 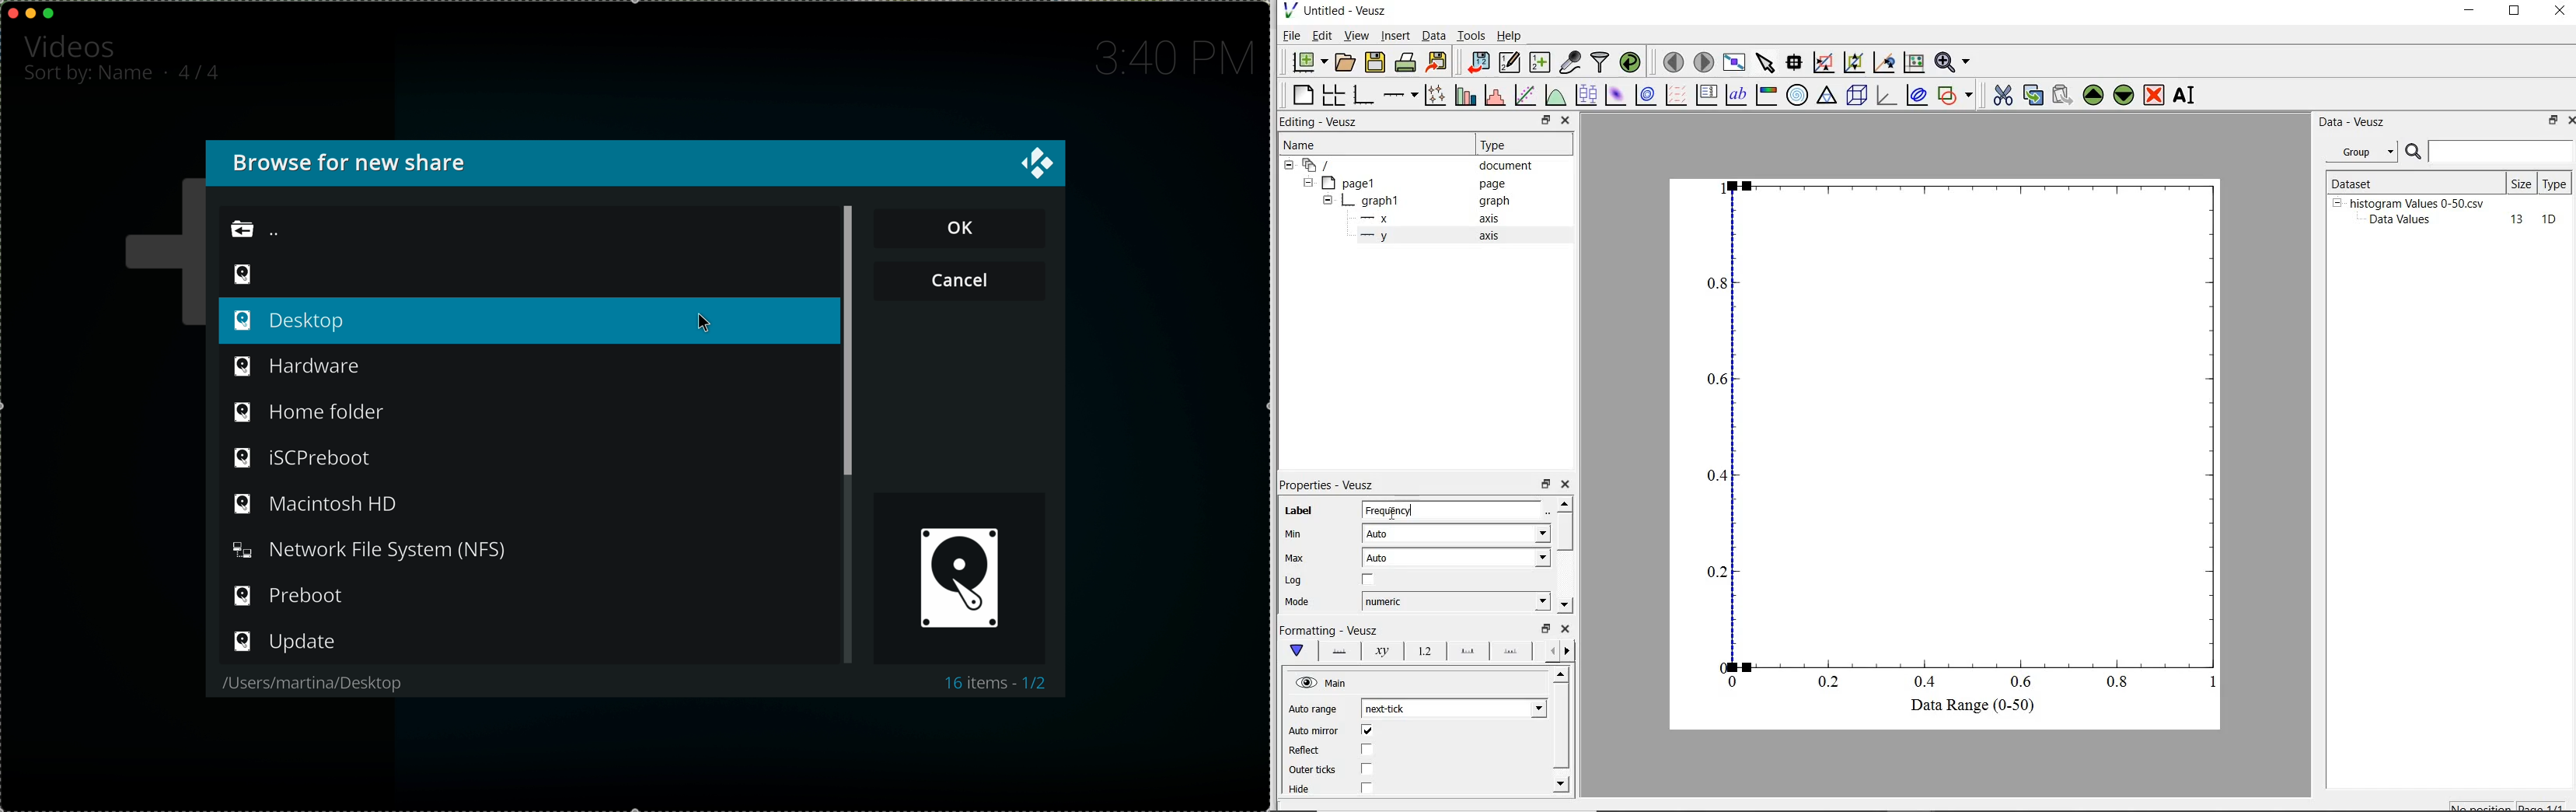 I want to click on hardware, so click(x=299, y=368).